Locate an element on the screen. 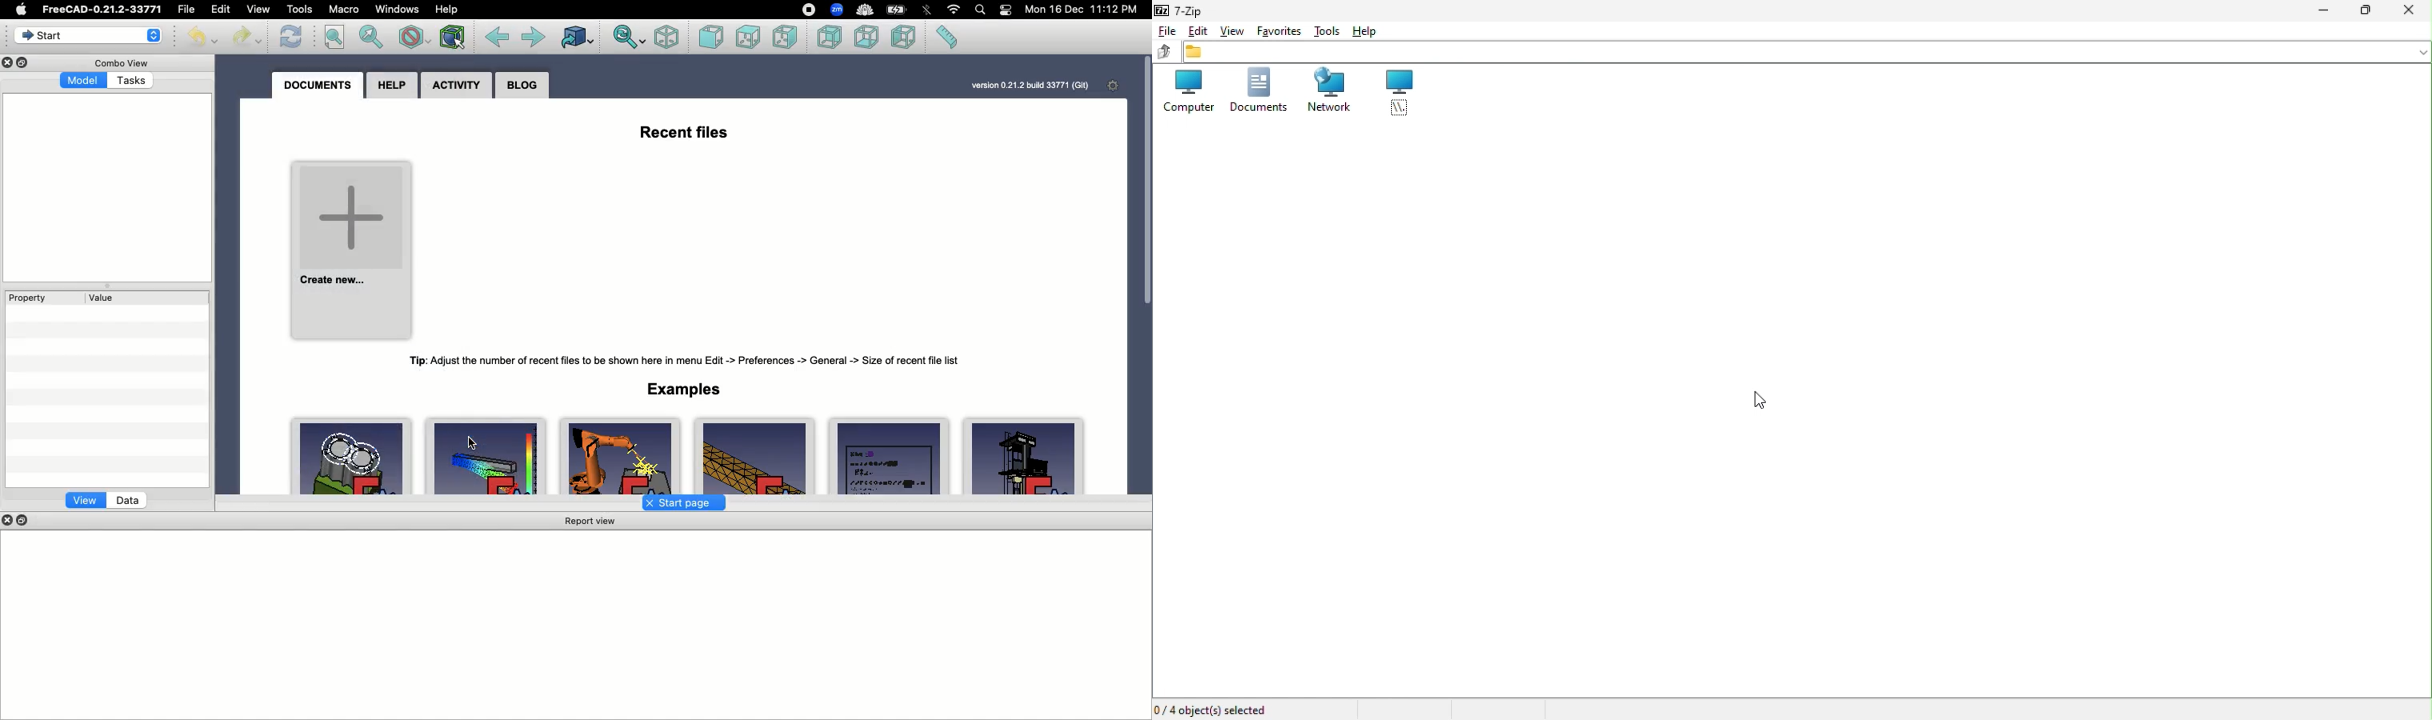 This screenshot has width=2436, height=728. Data is located at coordinates (127, 502).